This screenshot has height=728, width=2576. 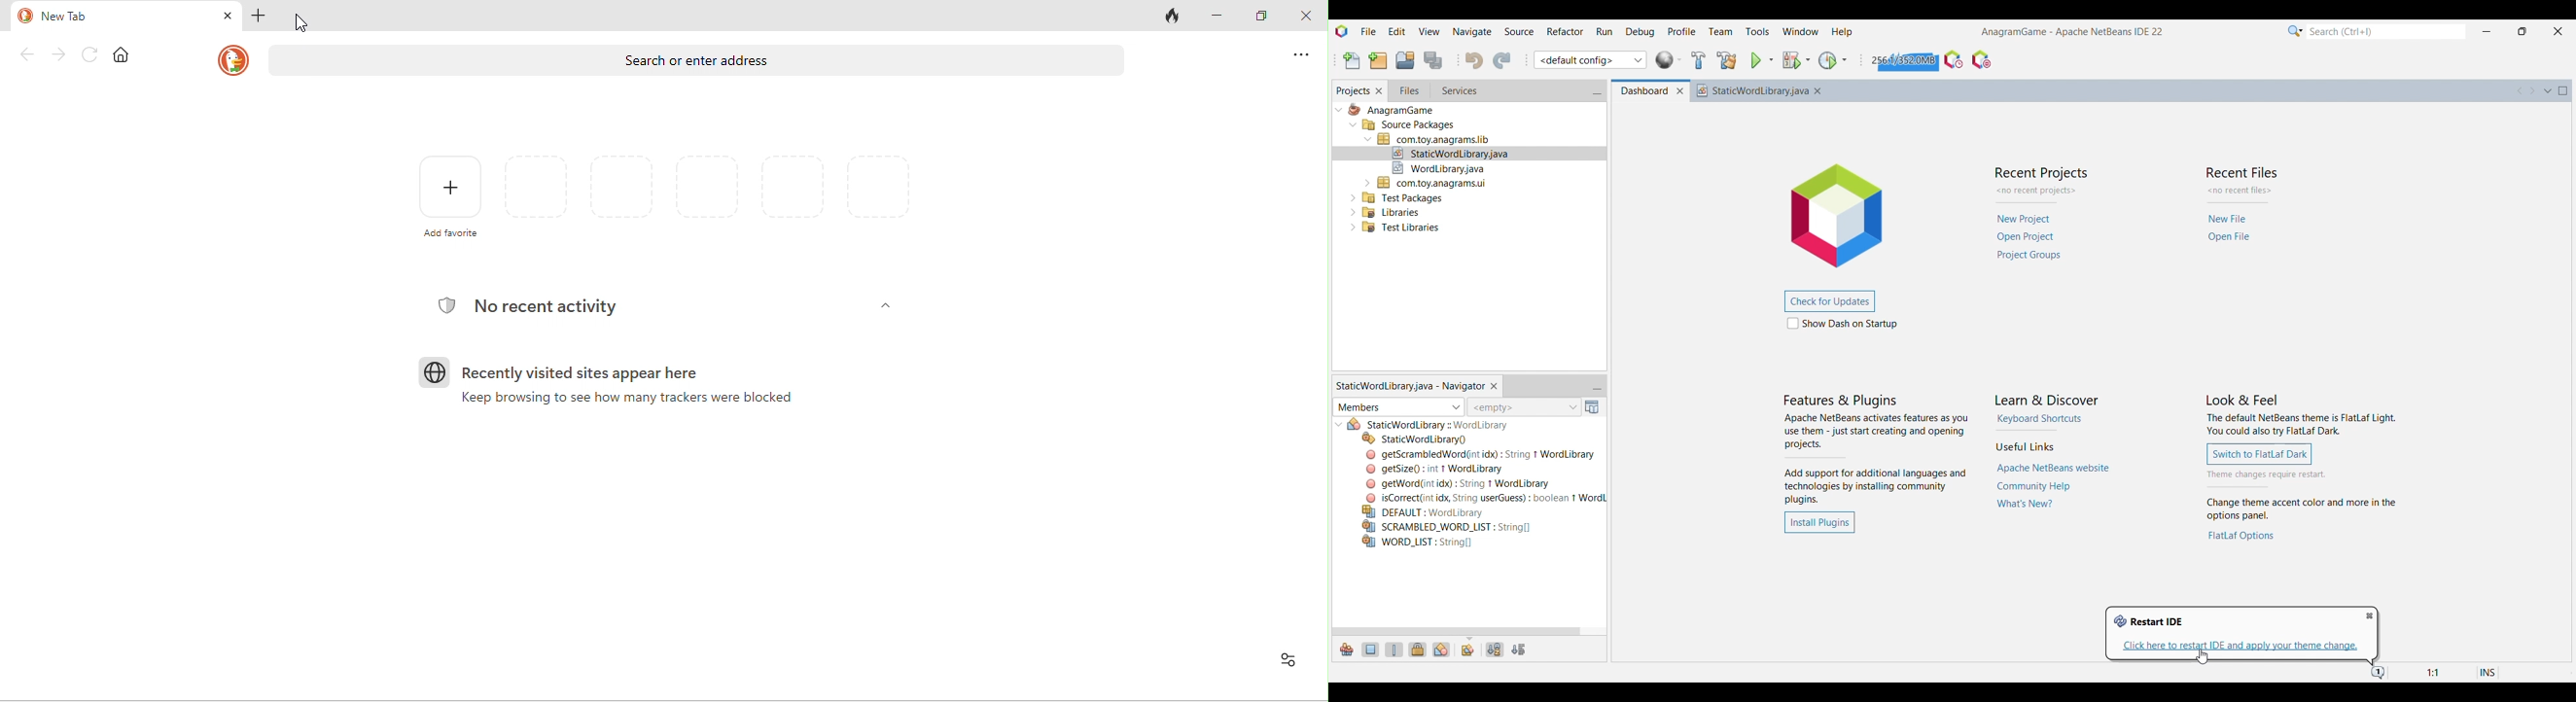 I want to click on File menu, so click(x=1369, y=31).